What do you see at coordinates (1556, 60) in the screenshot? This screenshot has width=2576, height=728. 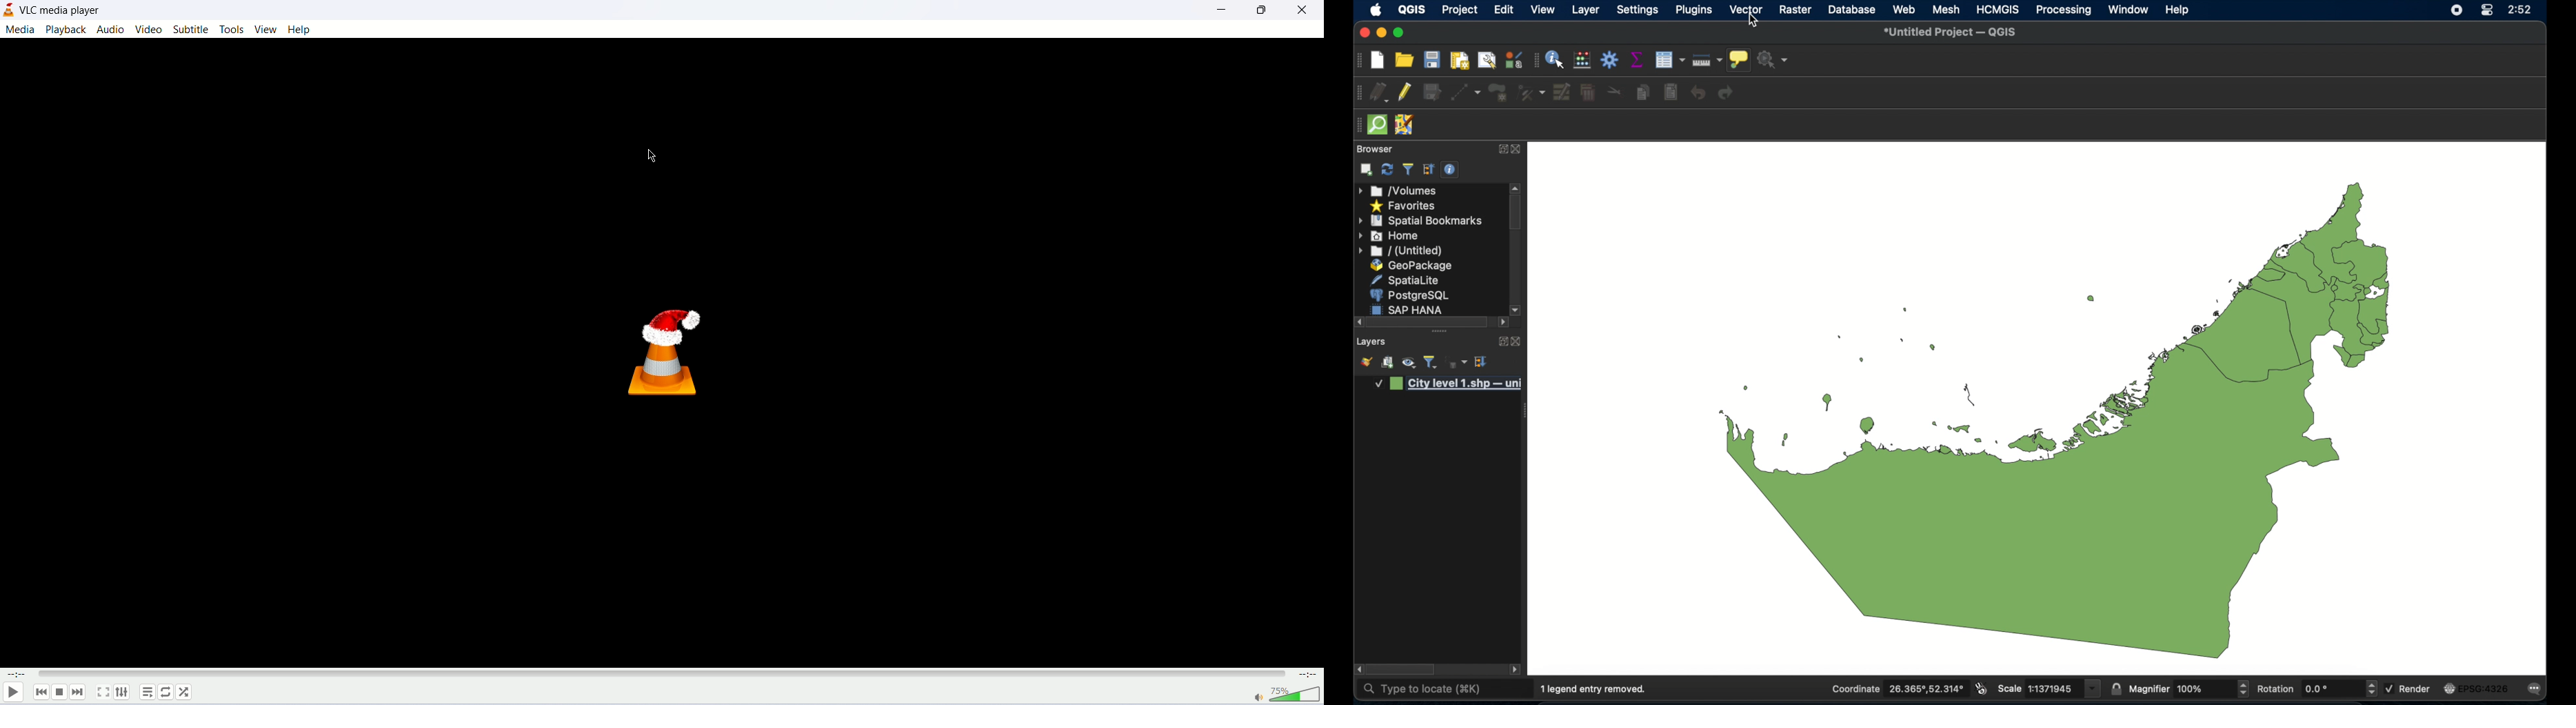 I see `identify feature` at bounding box center [1556, 60].